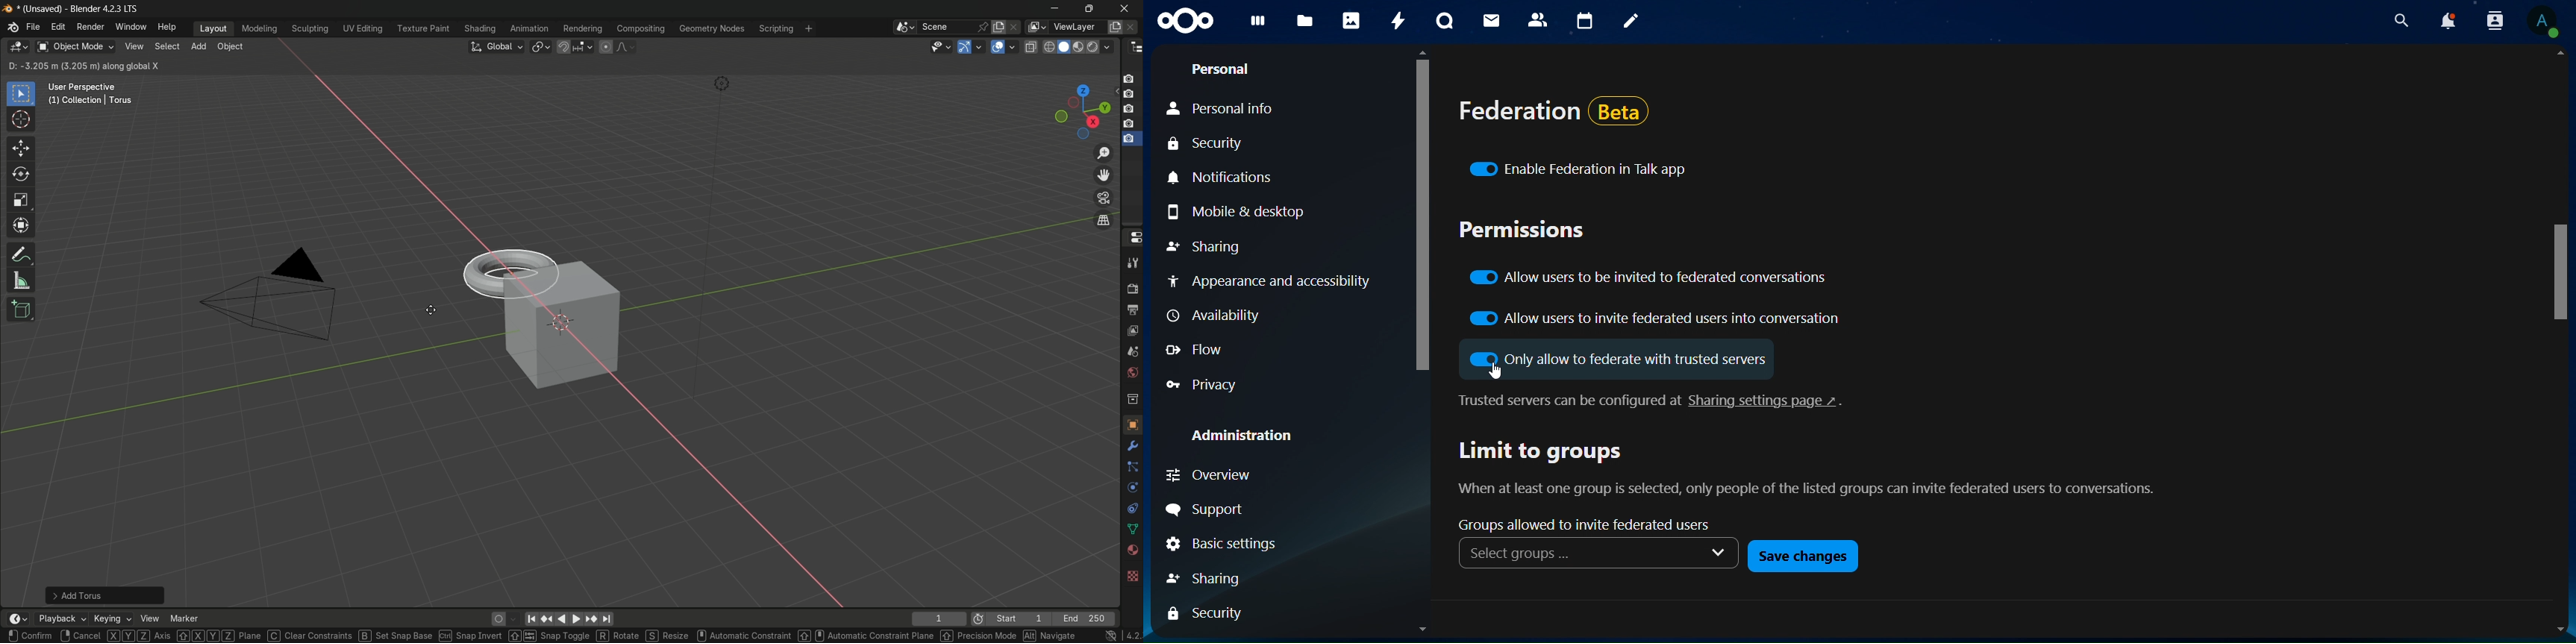  What do you see at coordinates (479, 29) in the screenshot?
I see `shading` at bounding box center [479, 29].